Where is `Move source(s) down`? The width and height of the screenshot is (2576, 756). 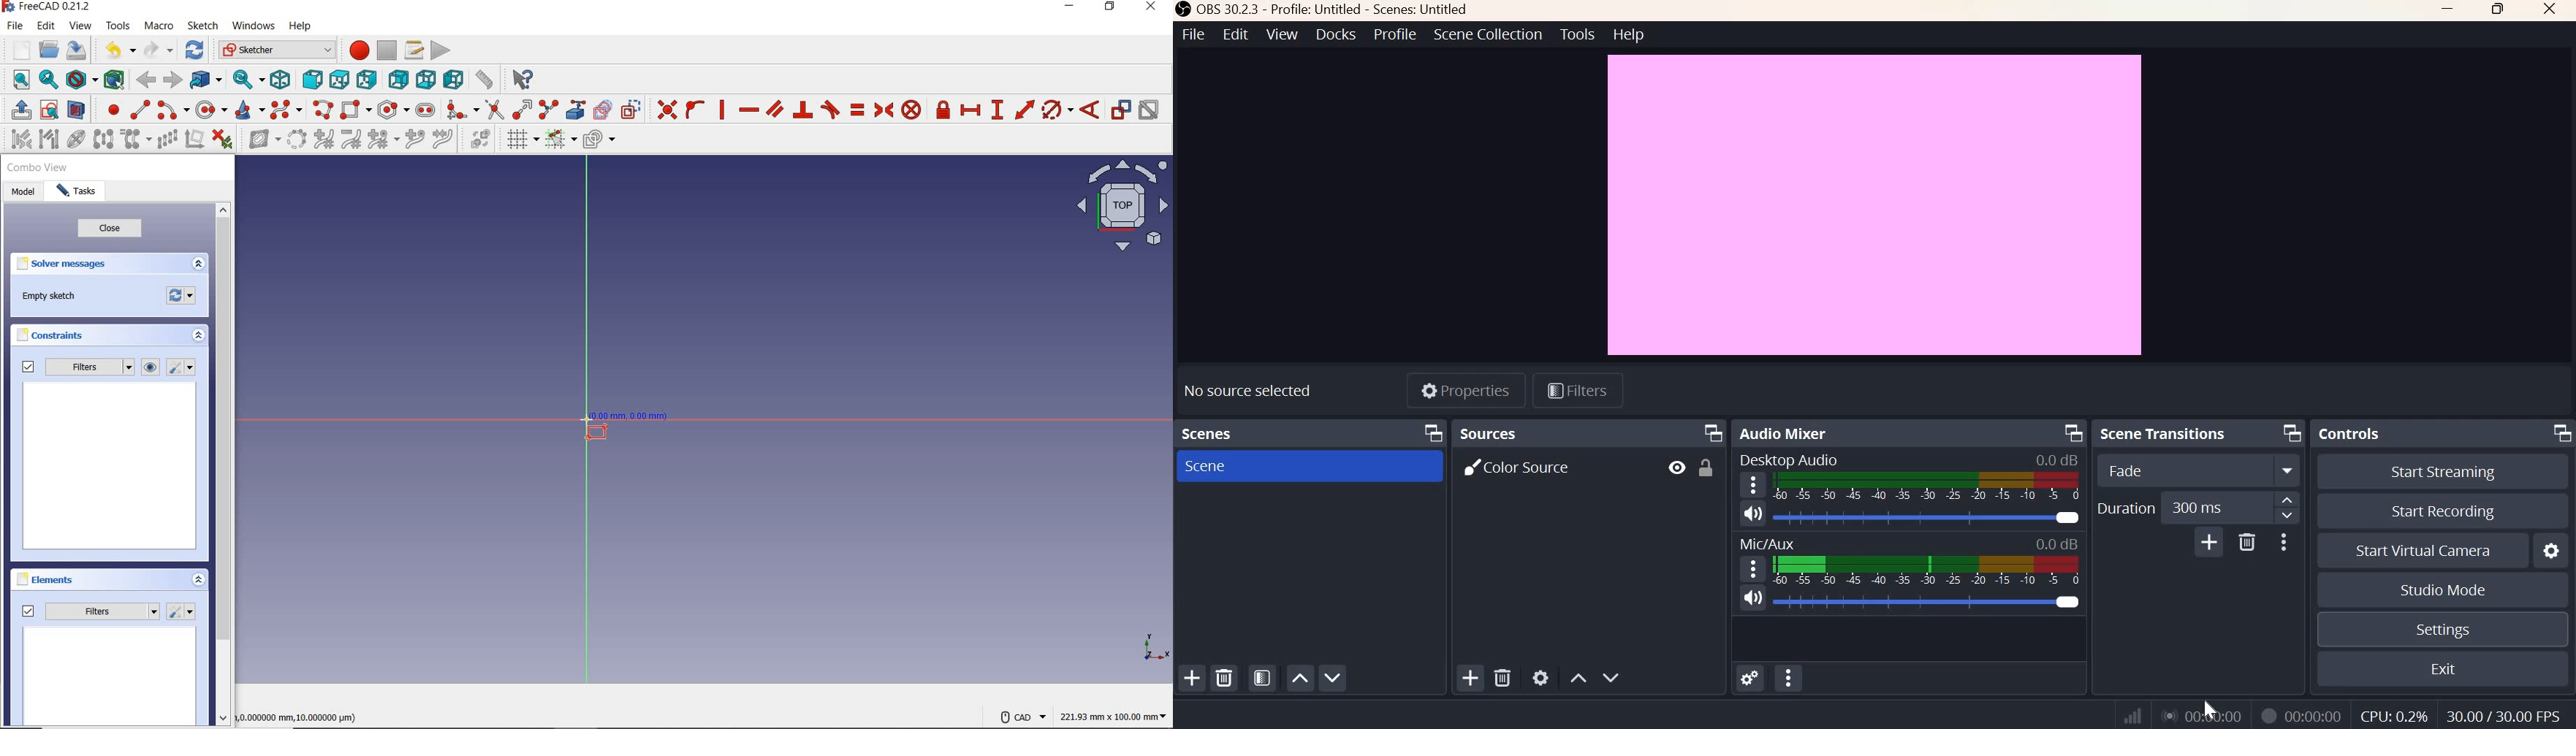 Move source(s) down is located at coordinates (1611, 677).